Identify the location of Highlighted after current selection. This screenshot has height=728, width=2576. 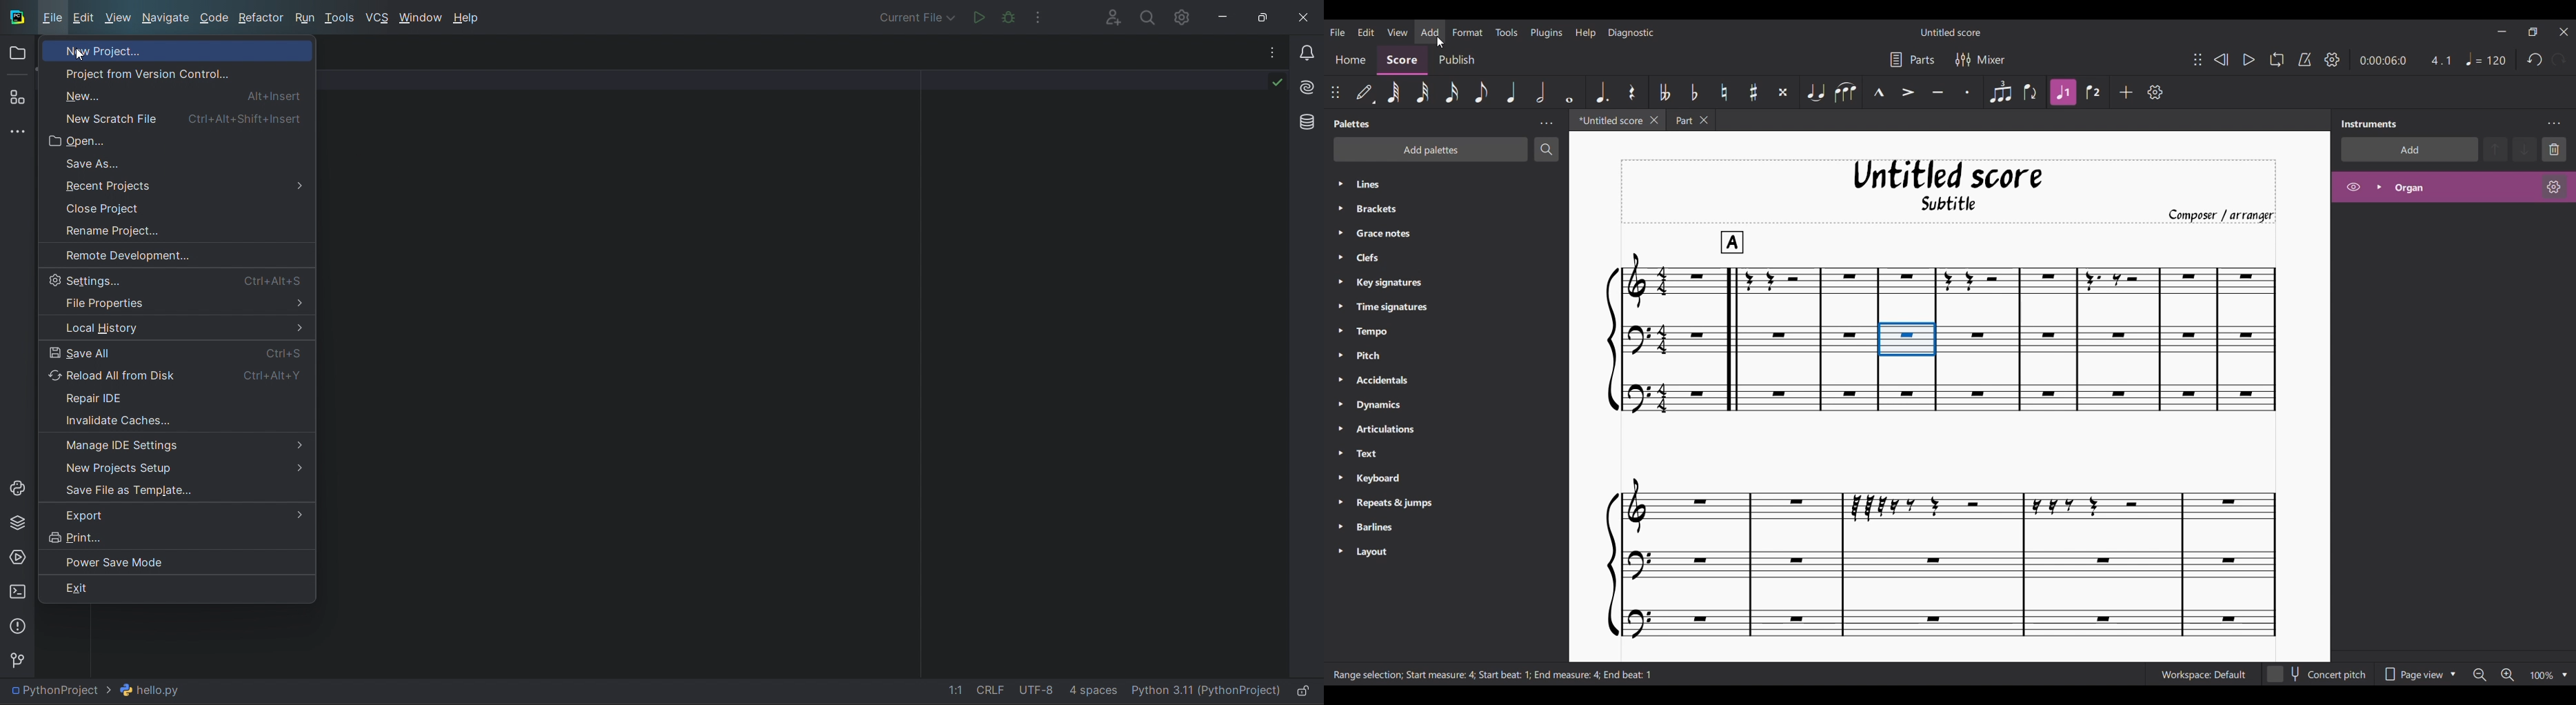
(2064, 91).